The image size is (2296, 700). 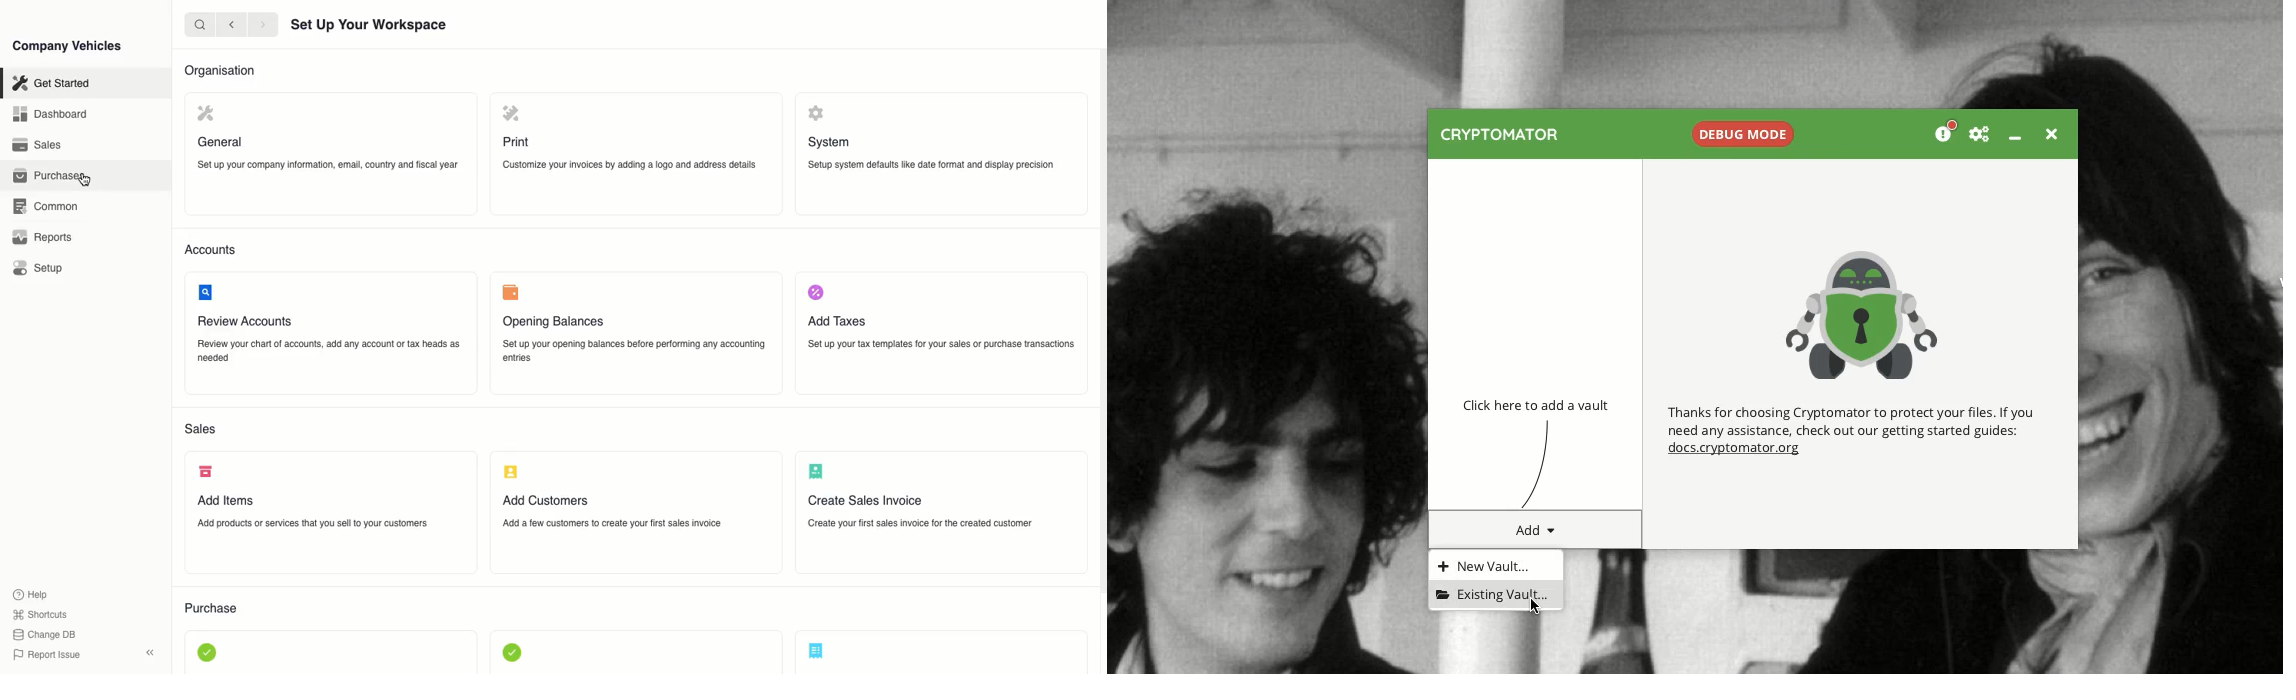 I want to click on Sales, so click(x=201, y=429).